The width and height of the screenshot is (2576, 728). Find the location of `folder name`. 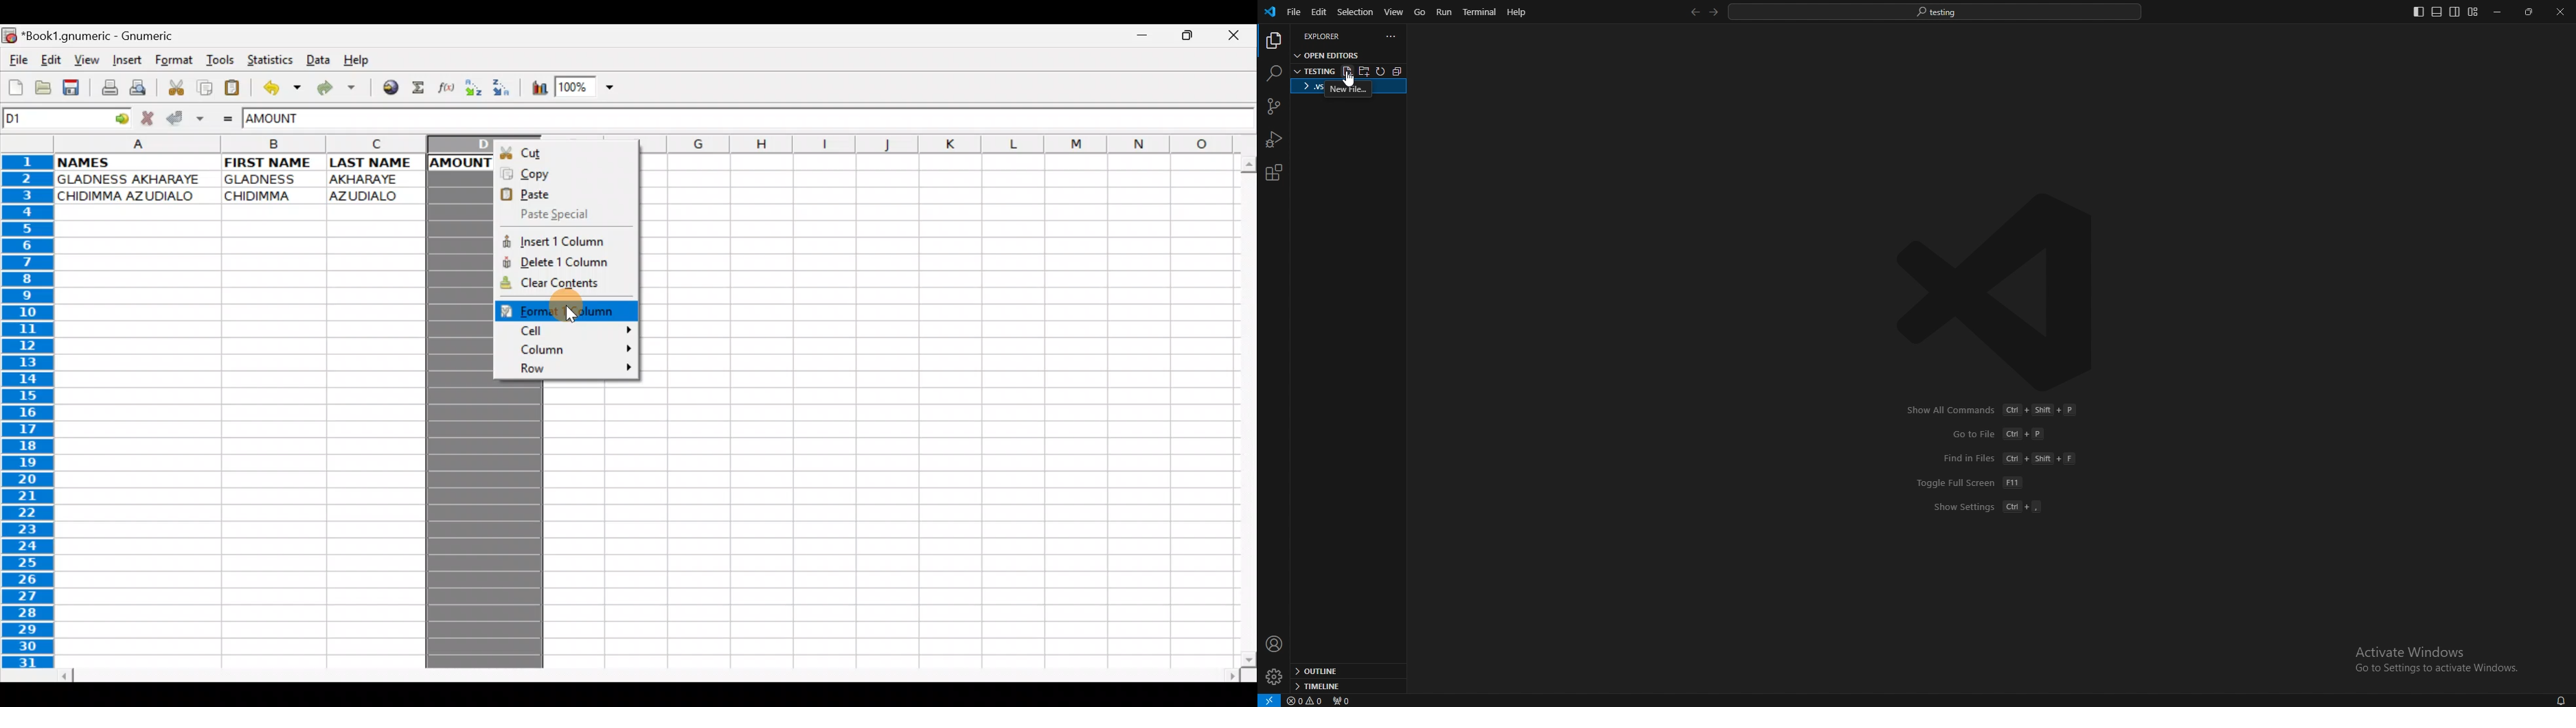

folder name is located at coordinates (1338, 87).